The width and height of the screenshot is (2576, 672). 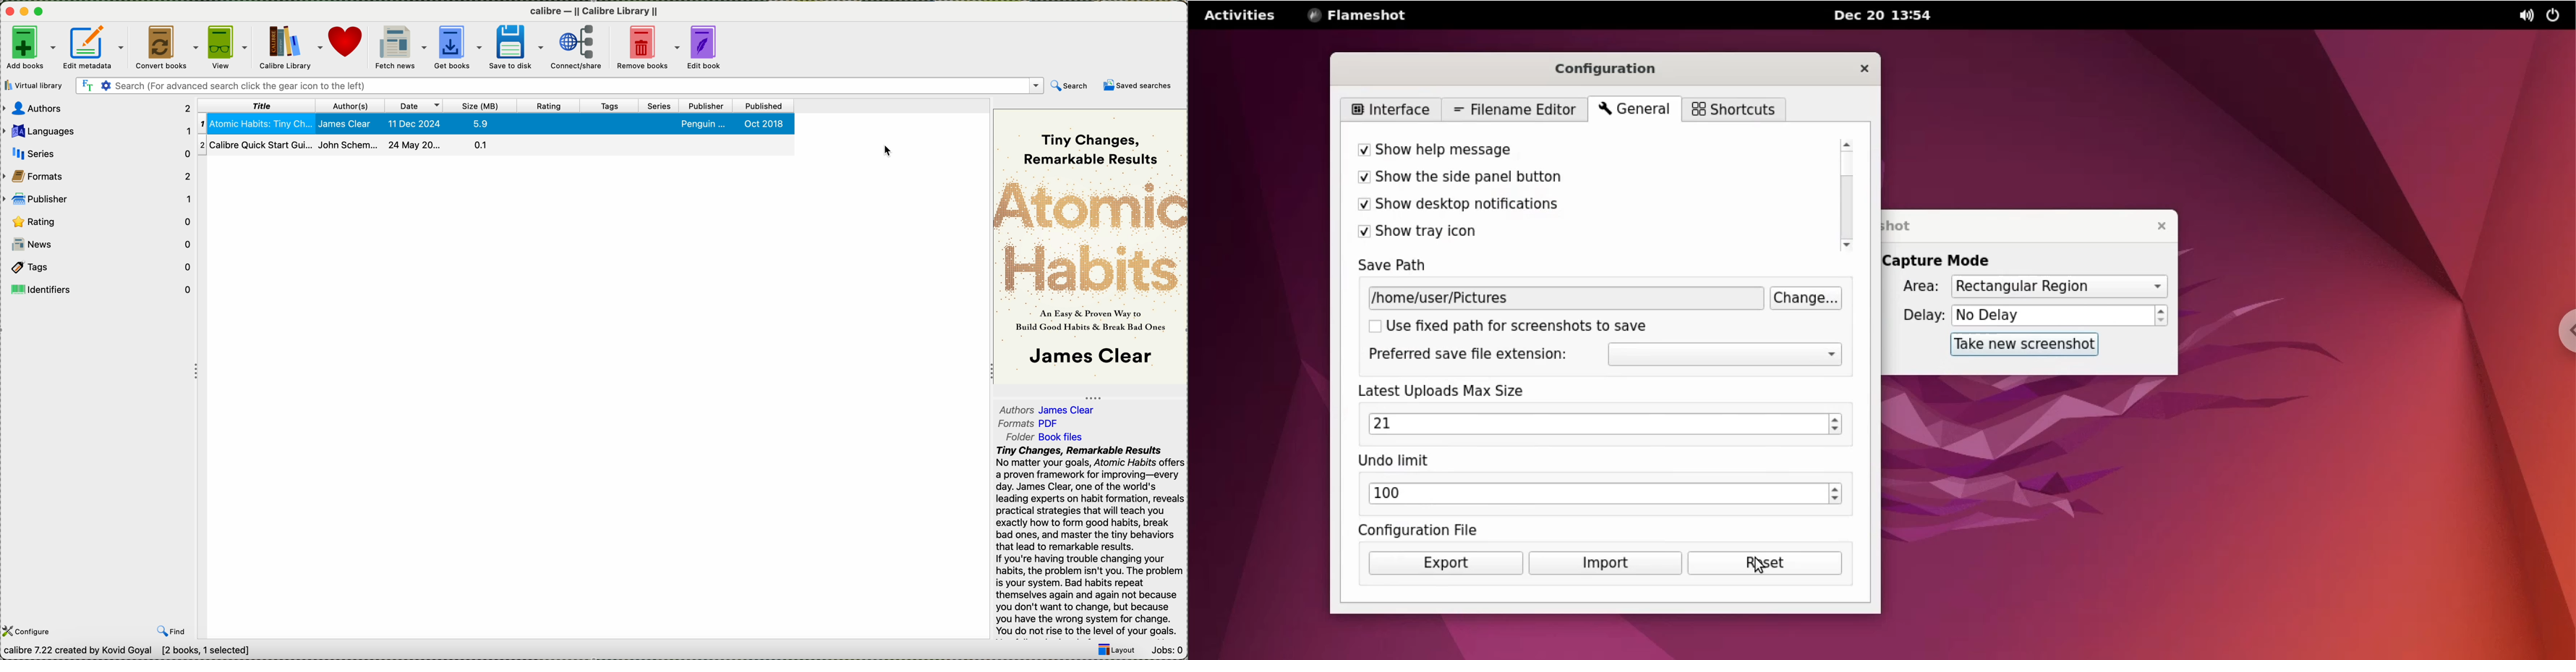 What do you see at coordinates (479, 105) in the screenshot?
I see `size` at bounding box center [479, 105].